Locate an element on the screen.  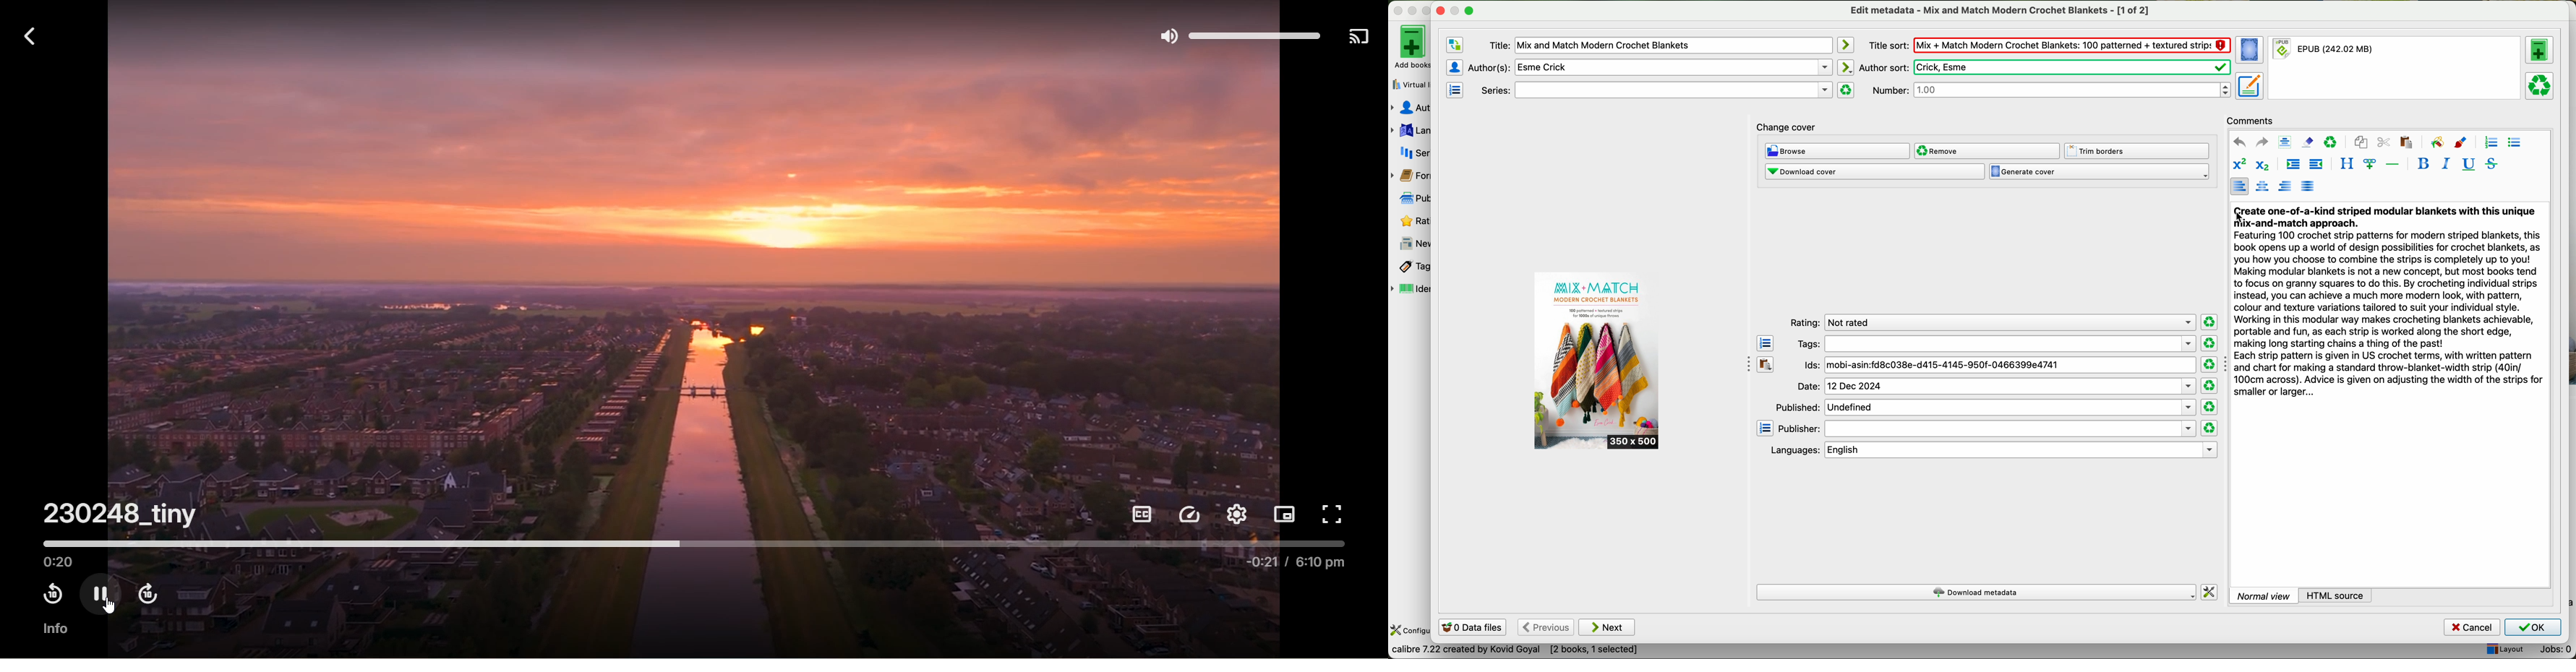
author sort is located at coordinates (2044, 67).